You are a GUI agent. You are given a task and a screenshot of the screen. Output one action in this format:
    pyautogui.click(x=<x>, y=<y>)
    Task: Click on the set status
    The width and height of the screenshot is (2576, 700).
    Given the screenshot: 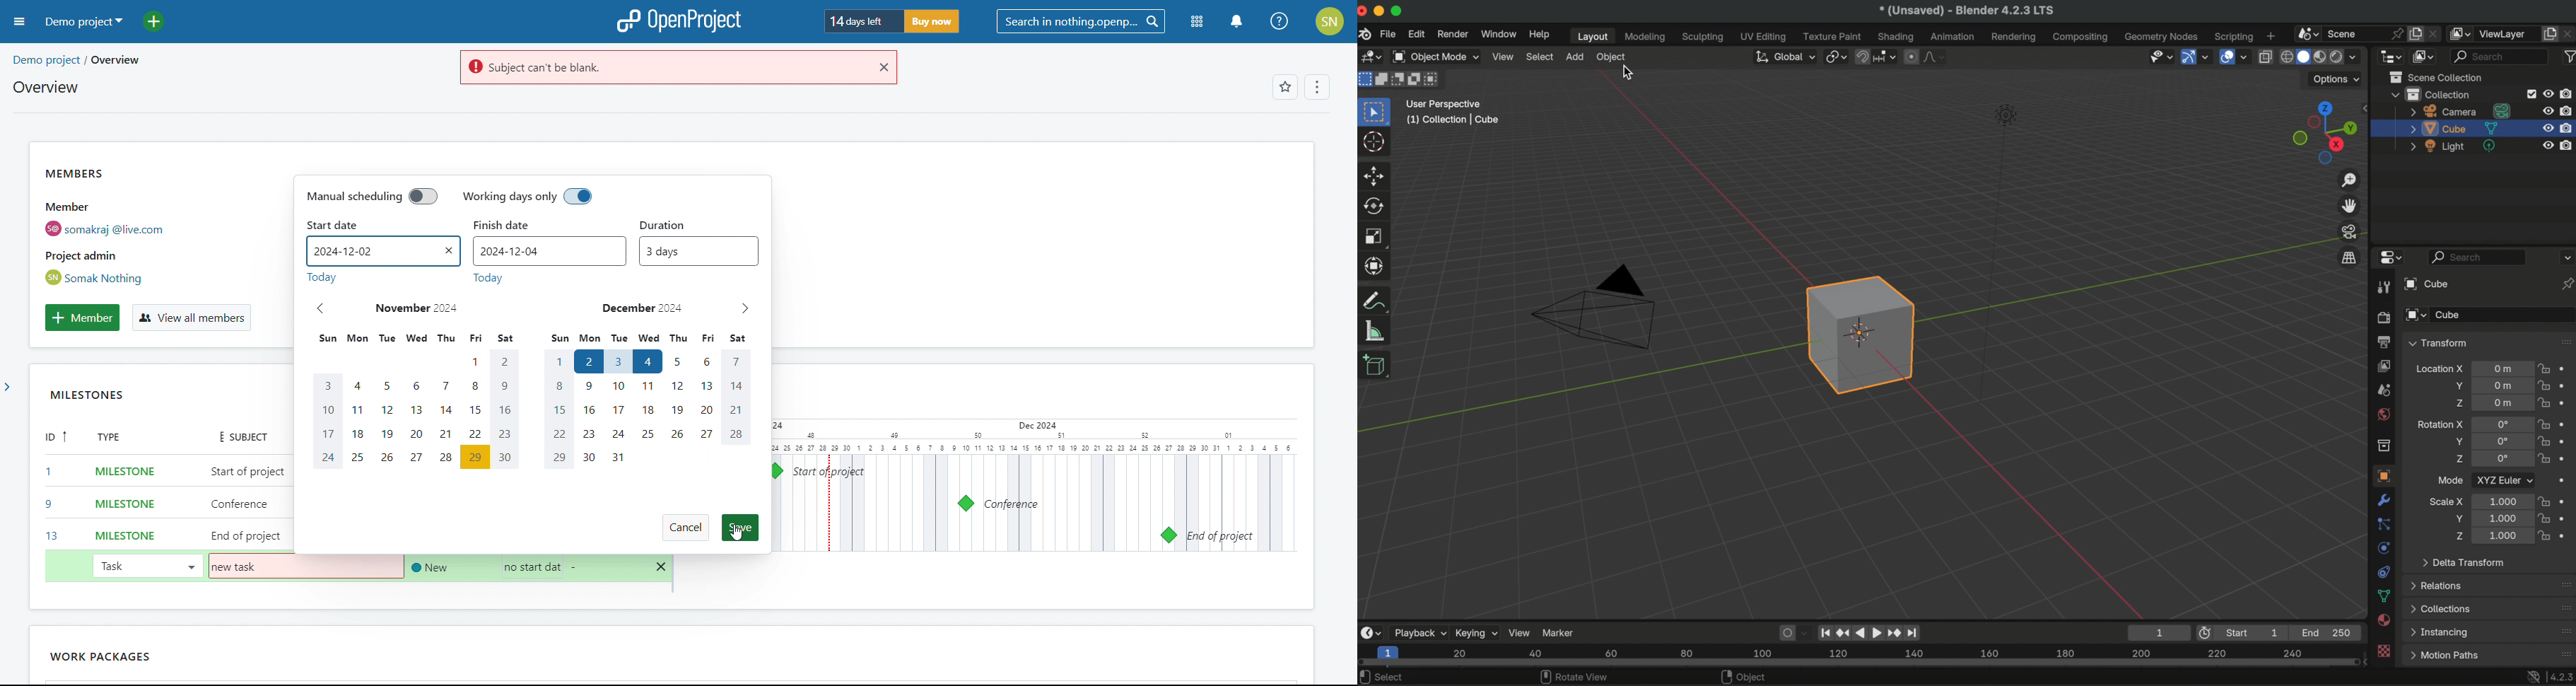 What is the action you would take?
    pyautogui.click(x=427, y=567)
    